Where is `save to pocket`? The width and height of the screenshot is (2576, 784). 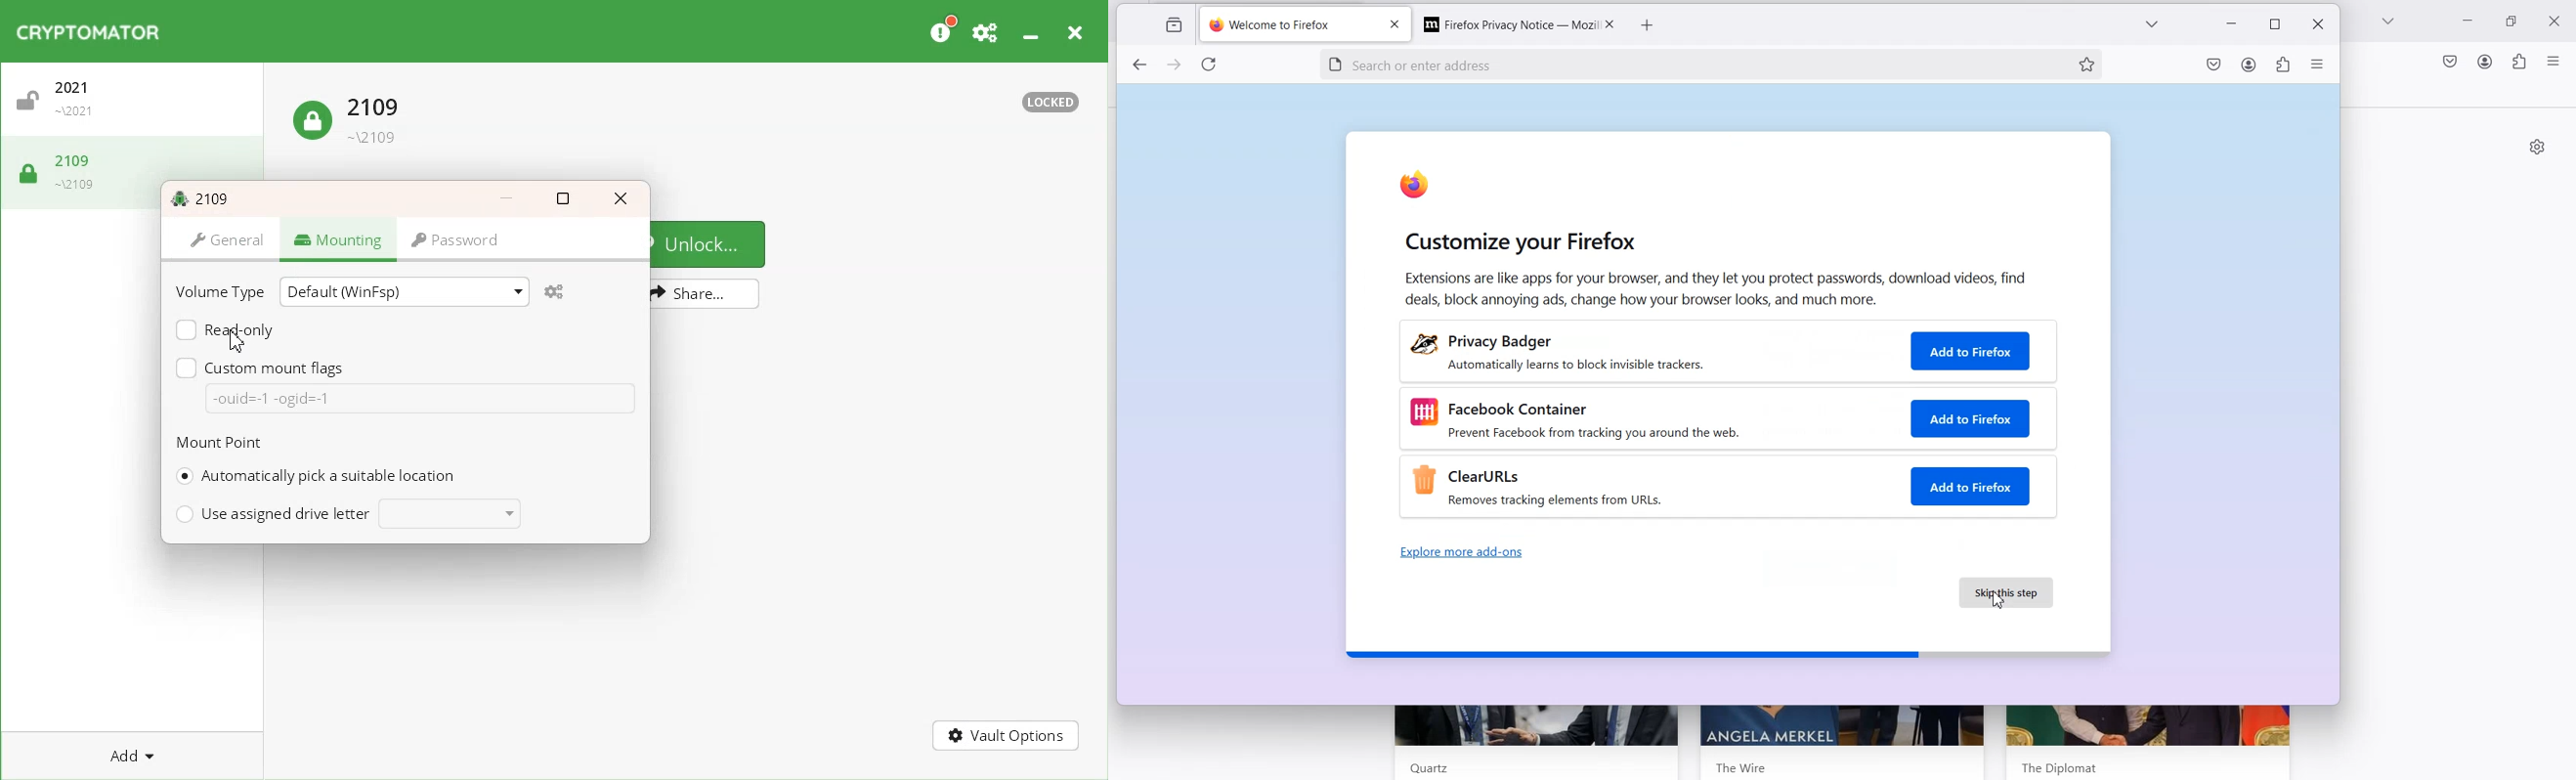
save to pocket is located at coordinates (2214, 67).